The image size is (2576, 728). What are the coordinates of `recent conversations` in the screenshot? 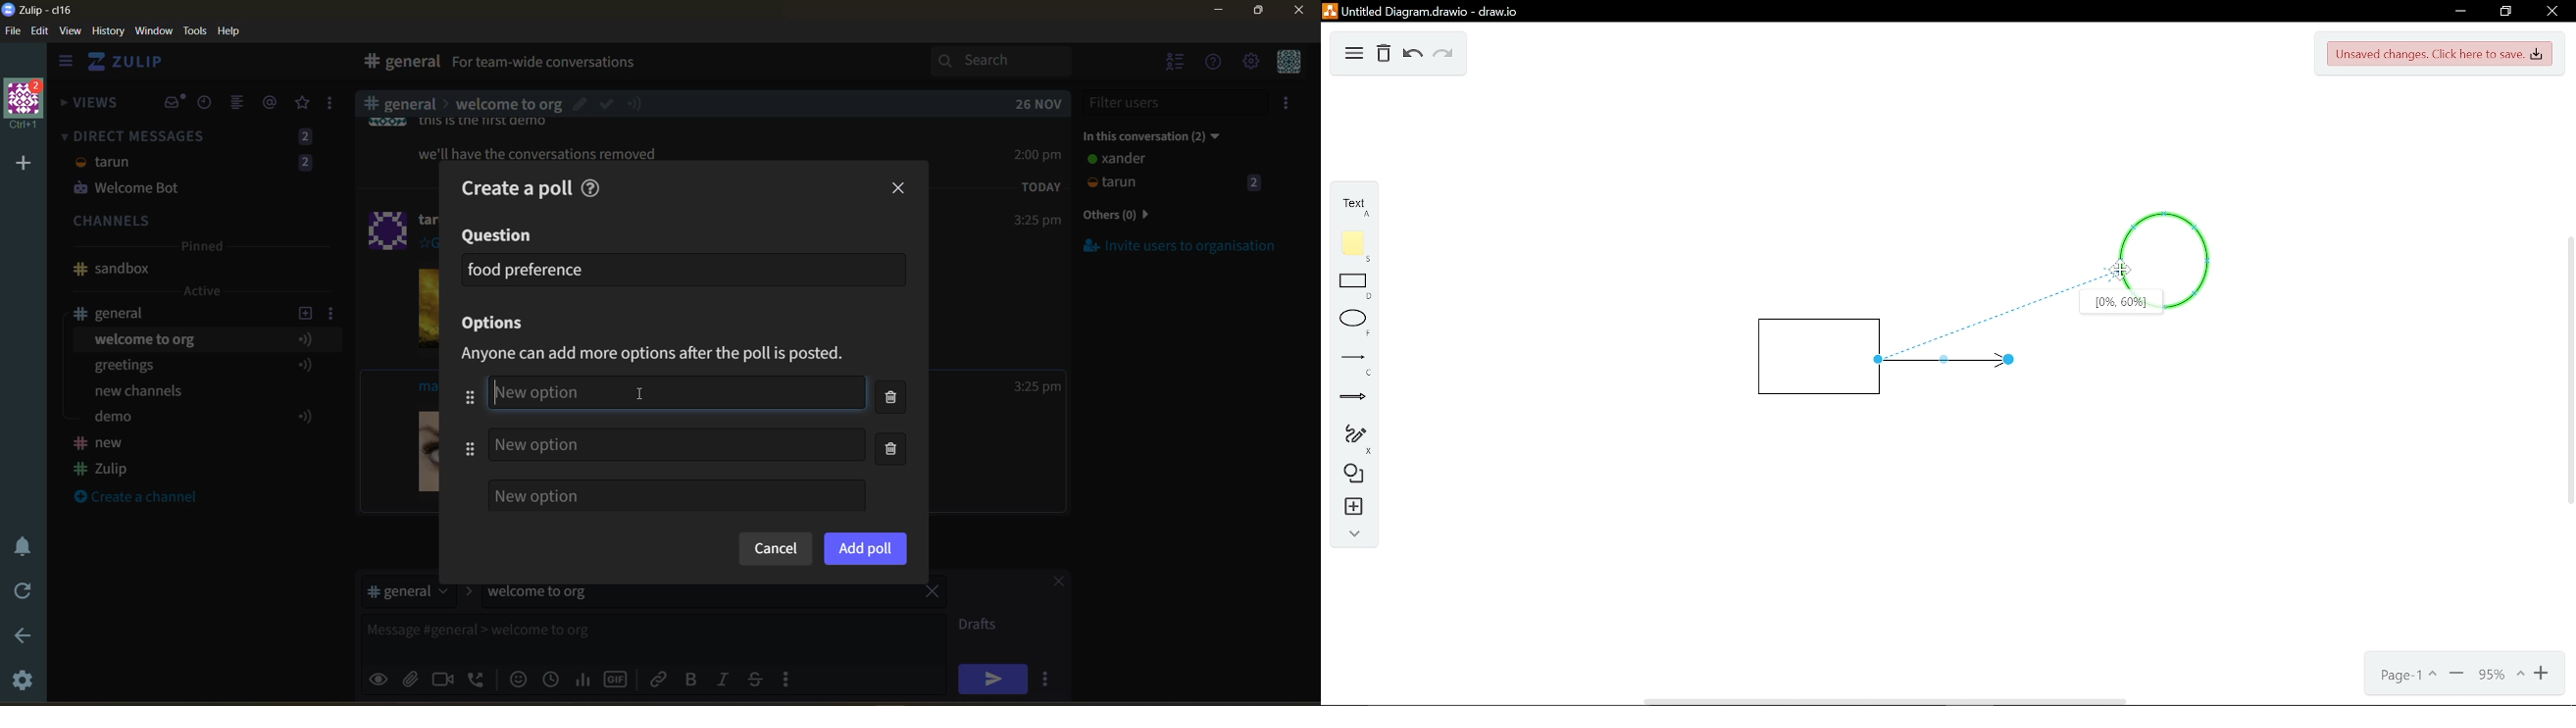 It's located at (209, 104).